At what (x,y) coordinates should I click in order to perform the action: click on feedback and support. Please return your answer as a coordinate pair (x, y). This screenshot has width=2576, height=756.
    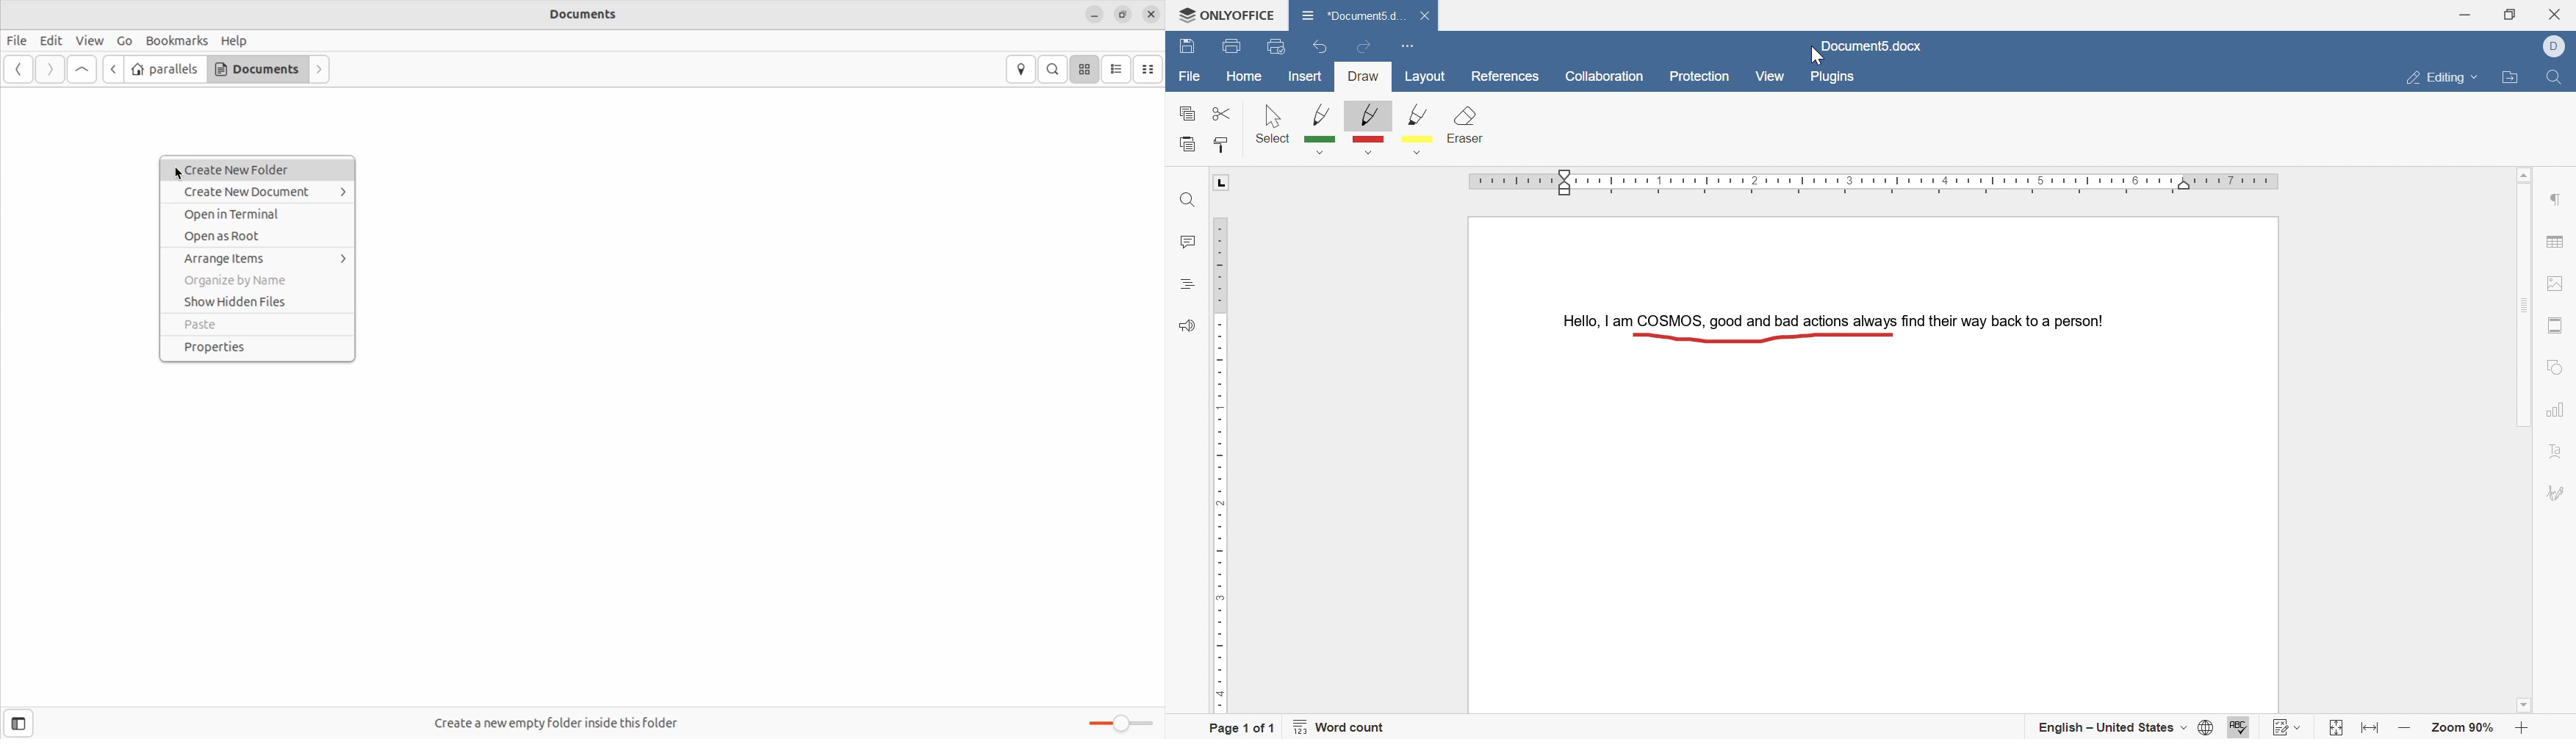
    Looking at the image, I should click on (1186, 326).